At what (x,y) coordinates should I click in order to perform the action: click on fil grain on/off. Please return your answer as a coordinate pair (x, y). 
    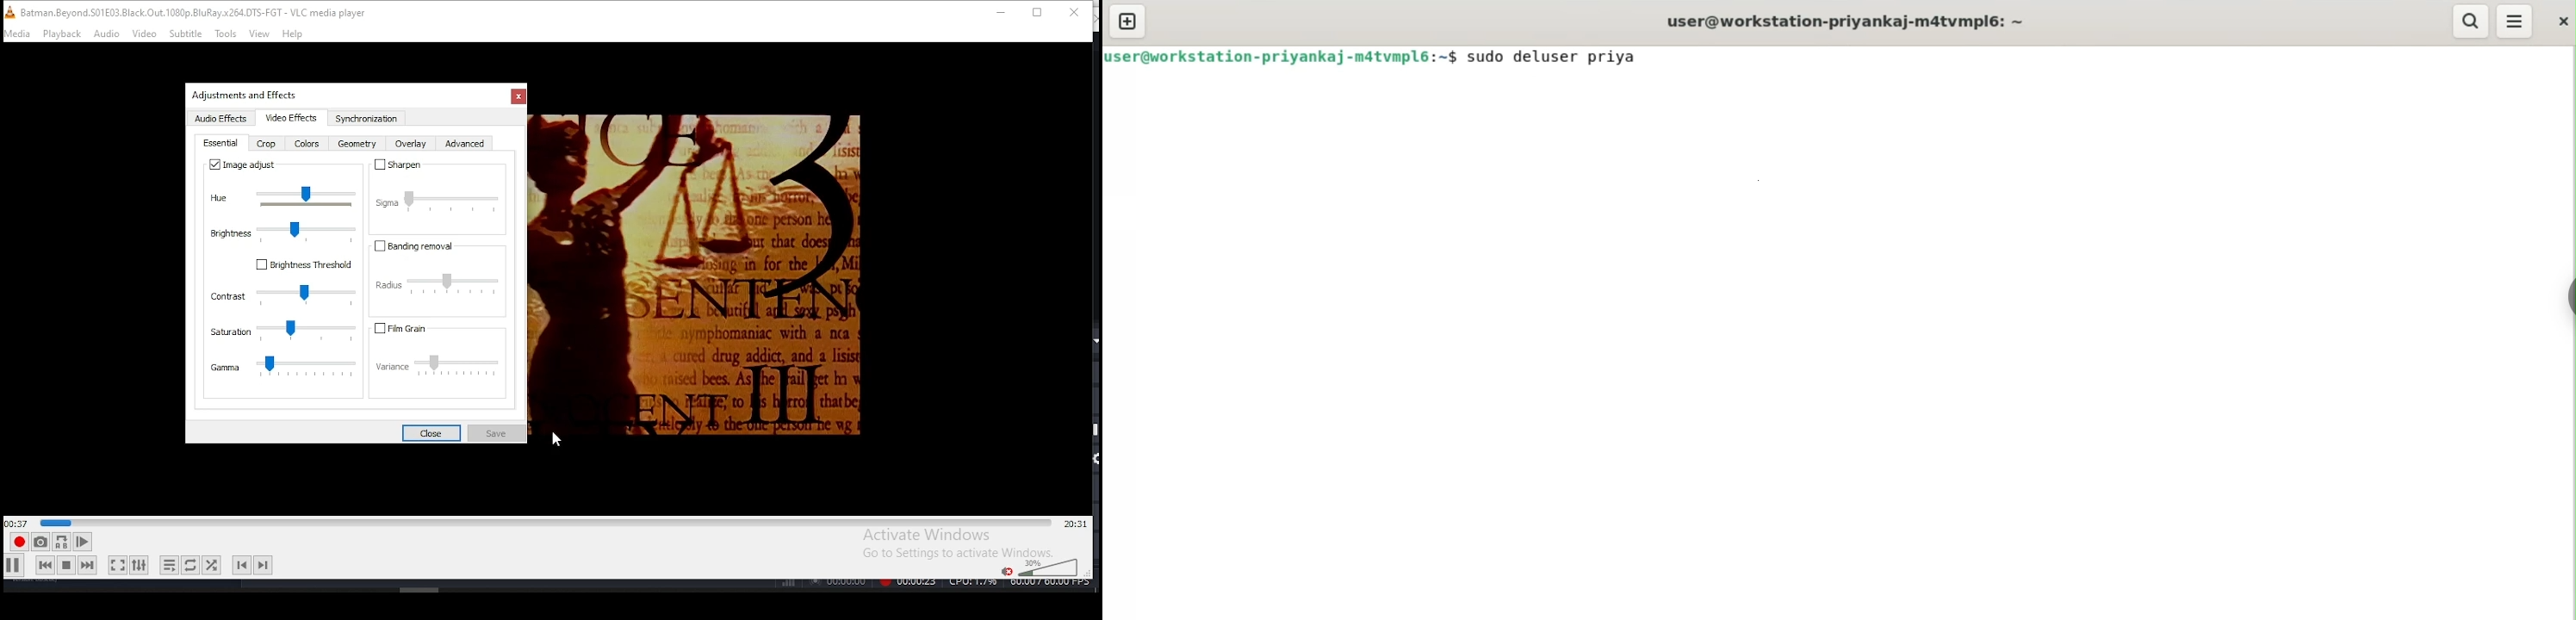
    Looking at the image, I should click on (419, 328).